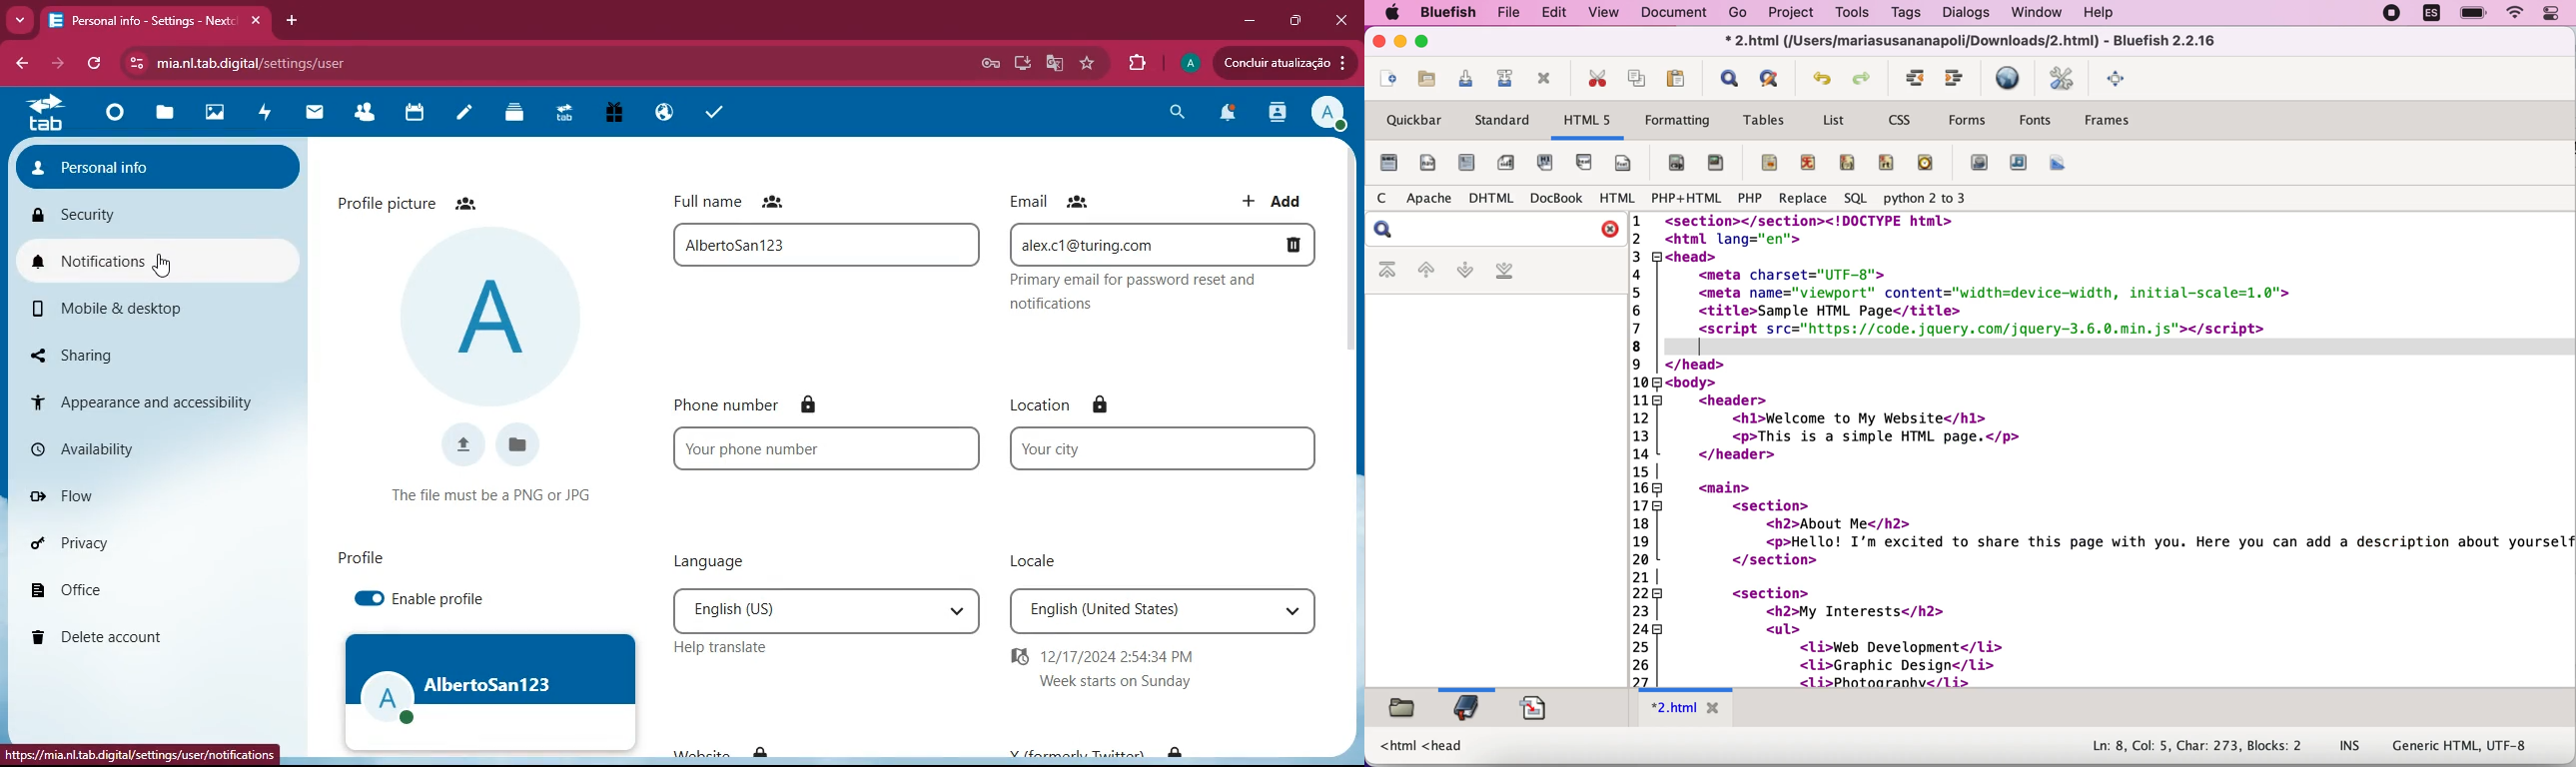 Image resolution: width=2576 pixels, height=784 pixels. What do you see at coordinates (293, 18) in the screenshot?
I see `add tab` at bounding box center [293, 18].